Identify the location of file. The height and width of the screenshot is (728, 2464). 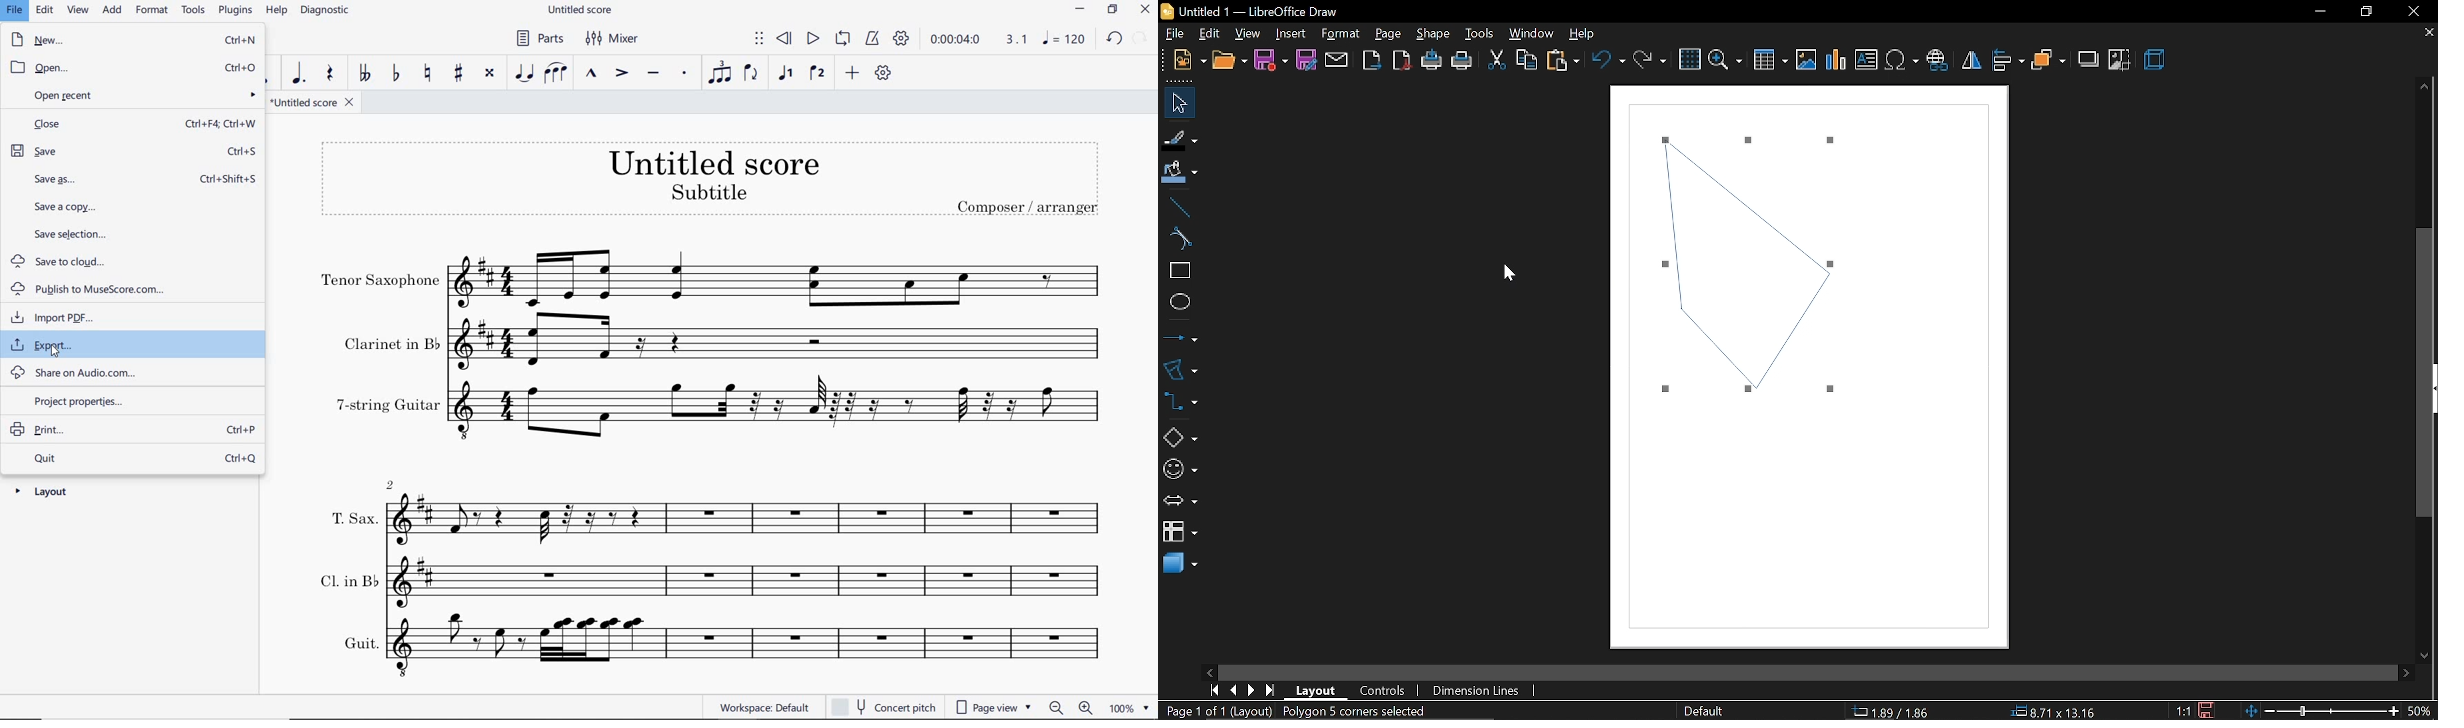
(1175, 34).